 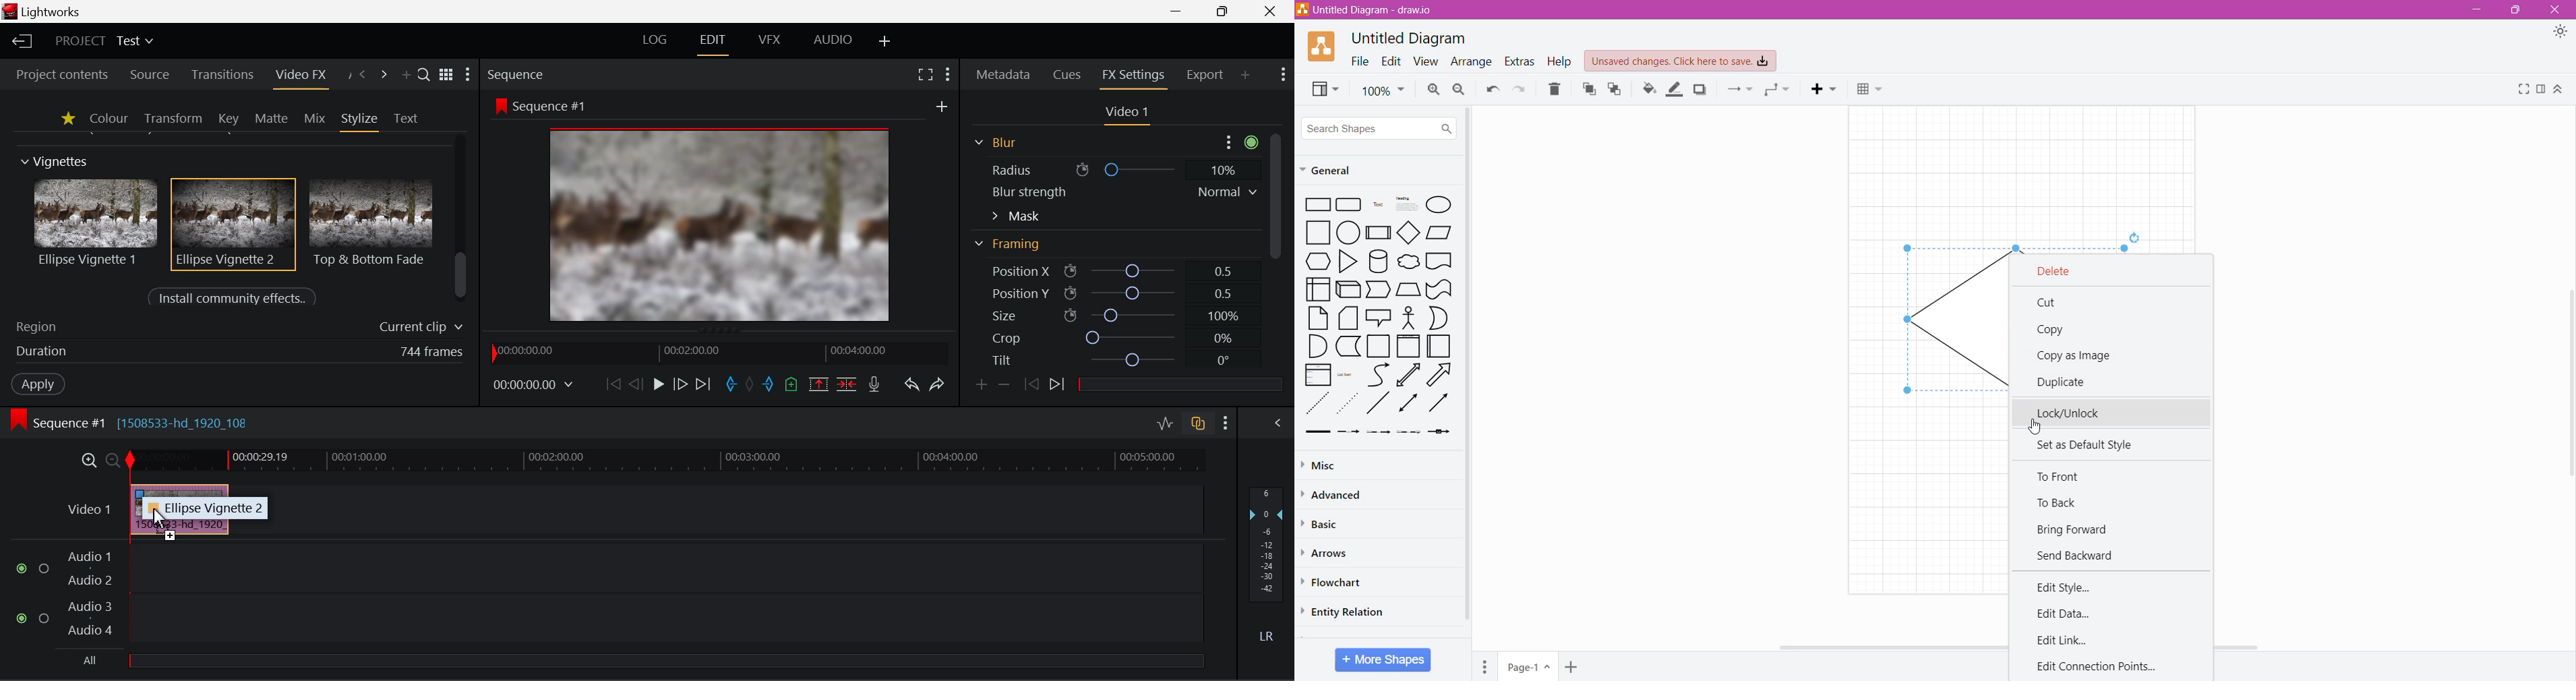 I want to click on Effect Visible in Preview, so click(x=700, y=210).